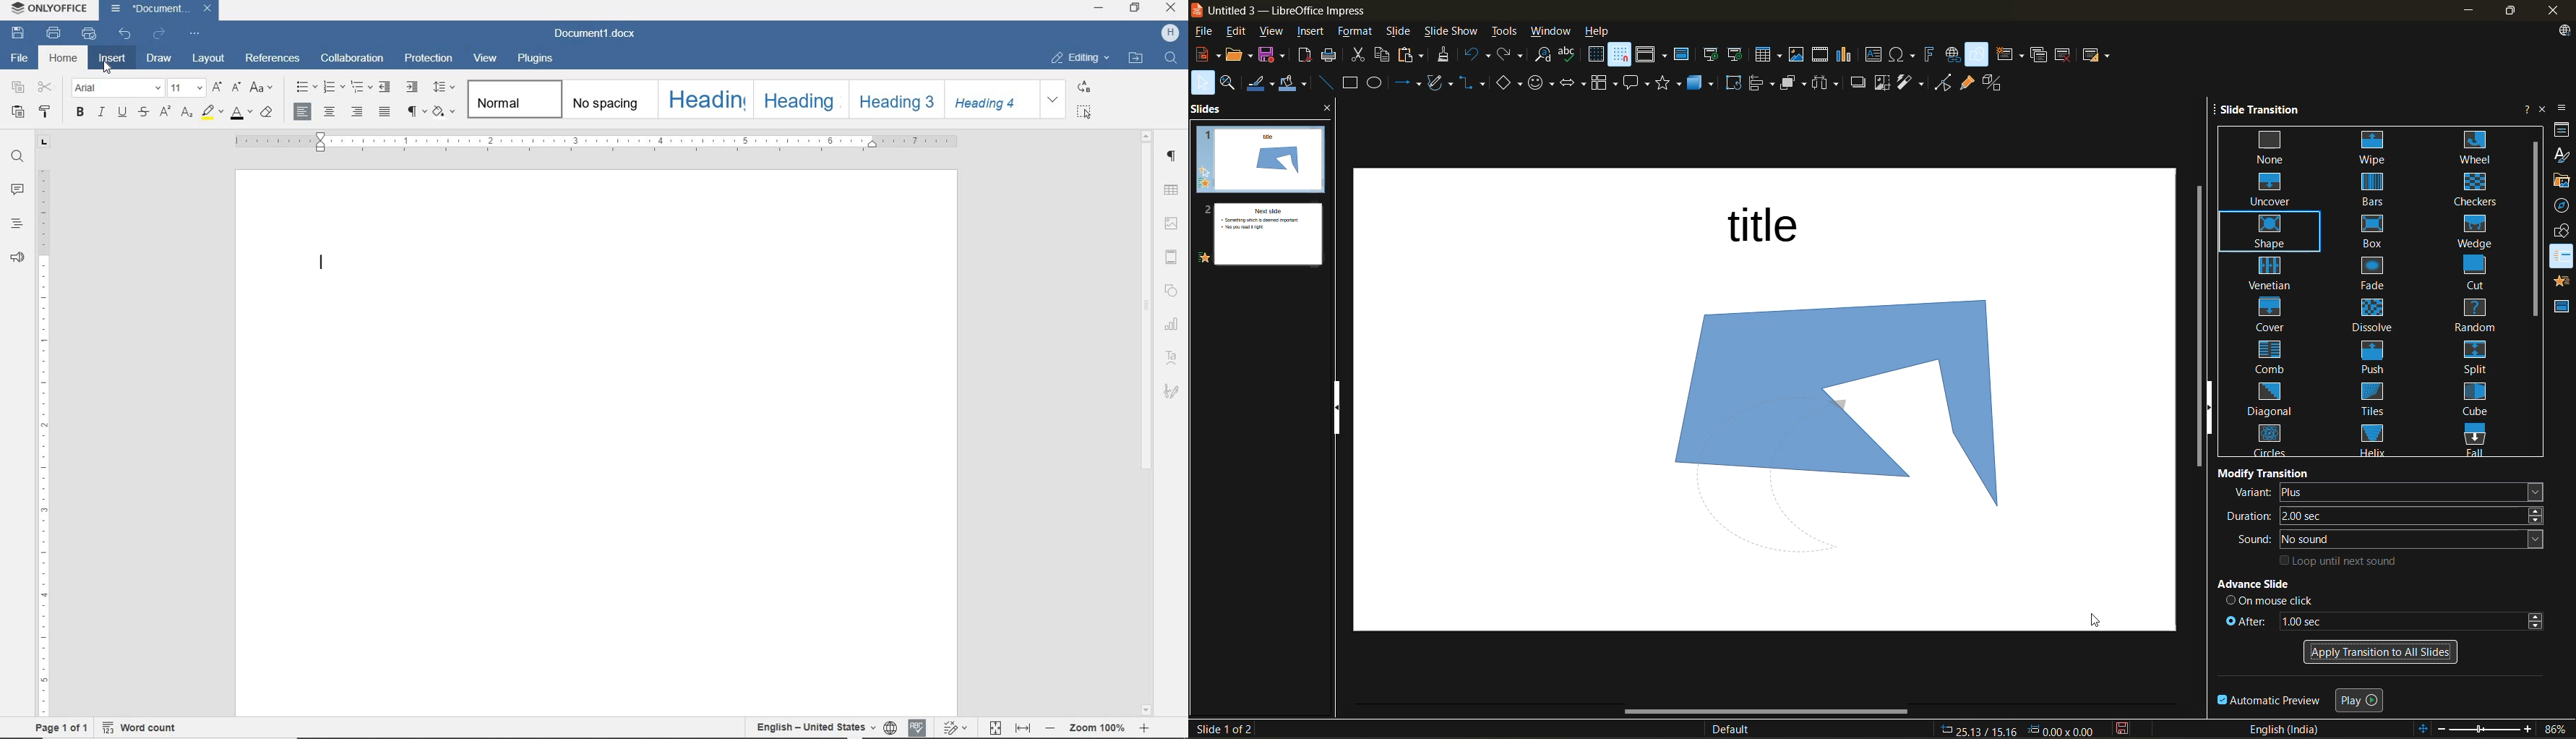 The width and height of the screenshot is (2576, 756). Describe the element at coordinates (1509, 82) in the screenshot. I see `basic shapes` at that location.